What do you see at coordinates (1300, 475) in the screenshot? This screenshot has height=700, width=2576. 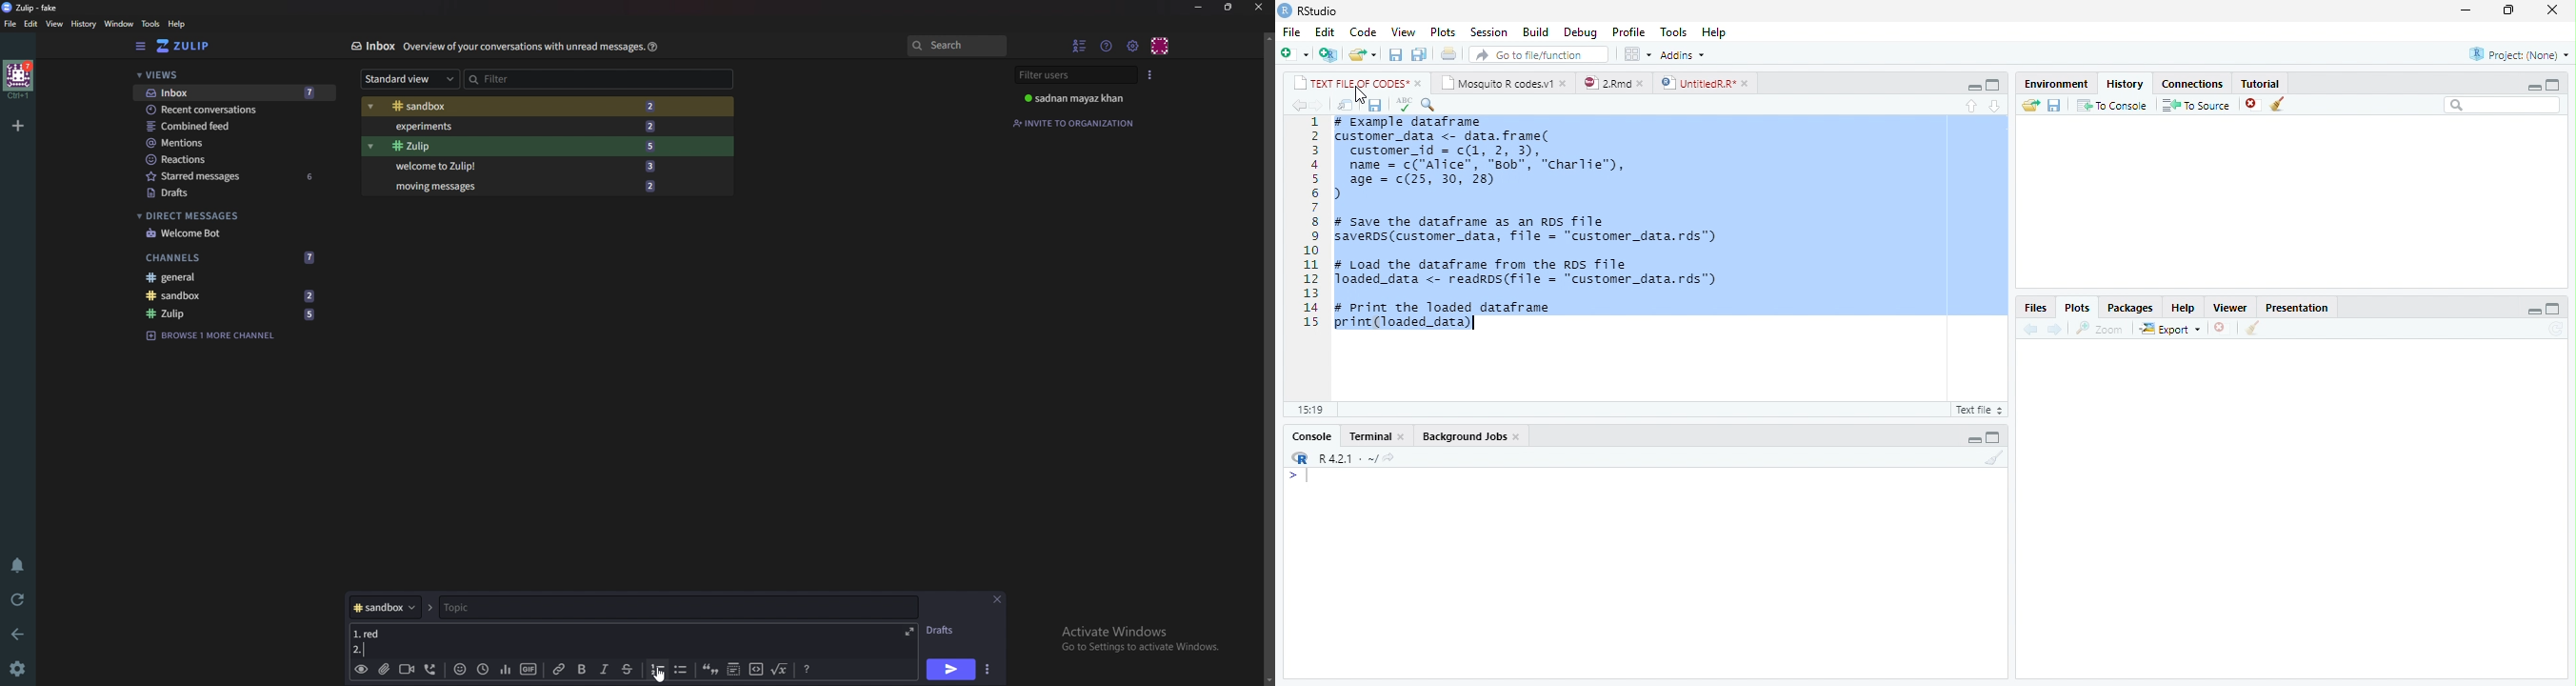 I see `>` at bounding box center [1300, 475].